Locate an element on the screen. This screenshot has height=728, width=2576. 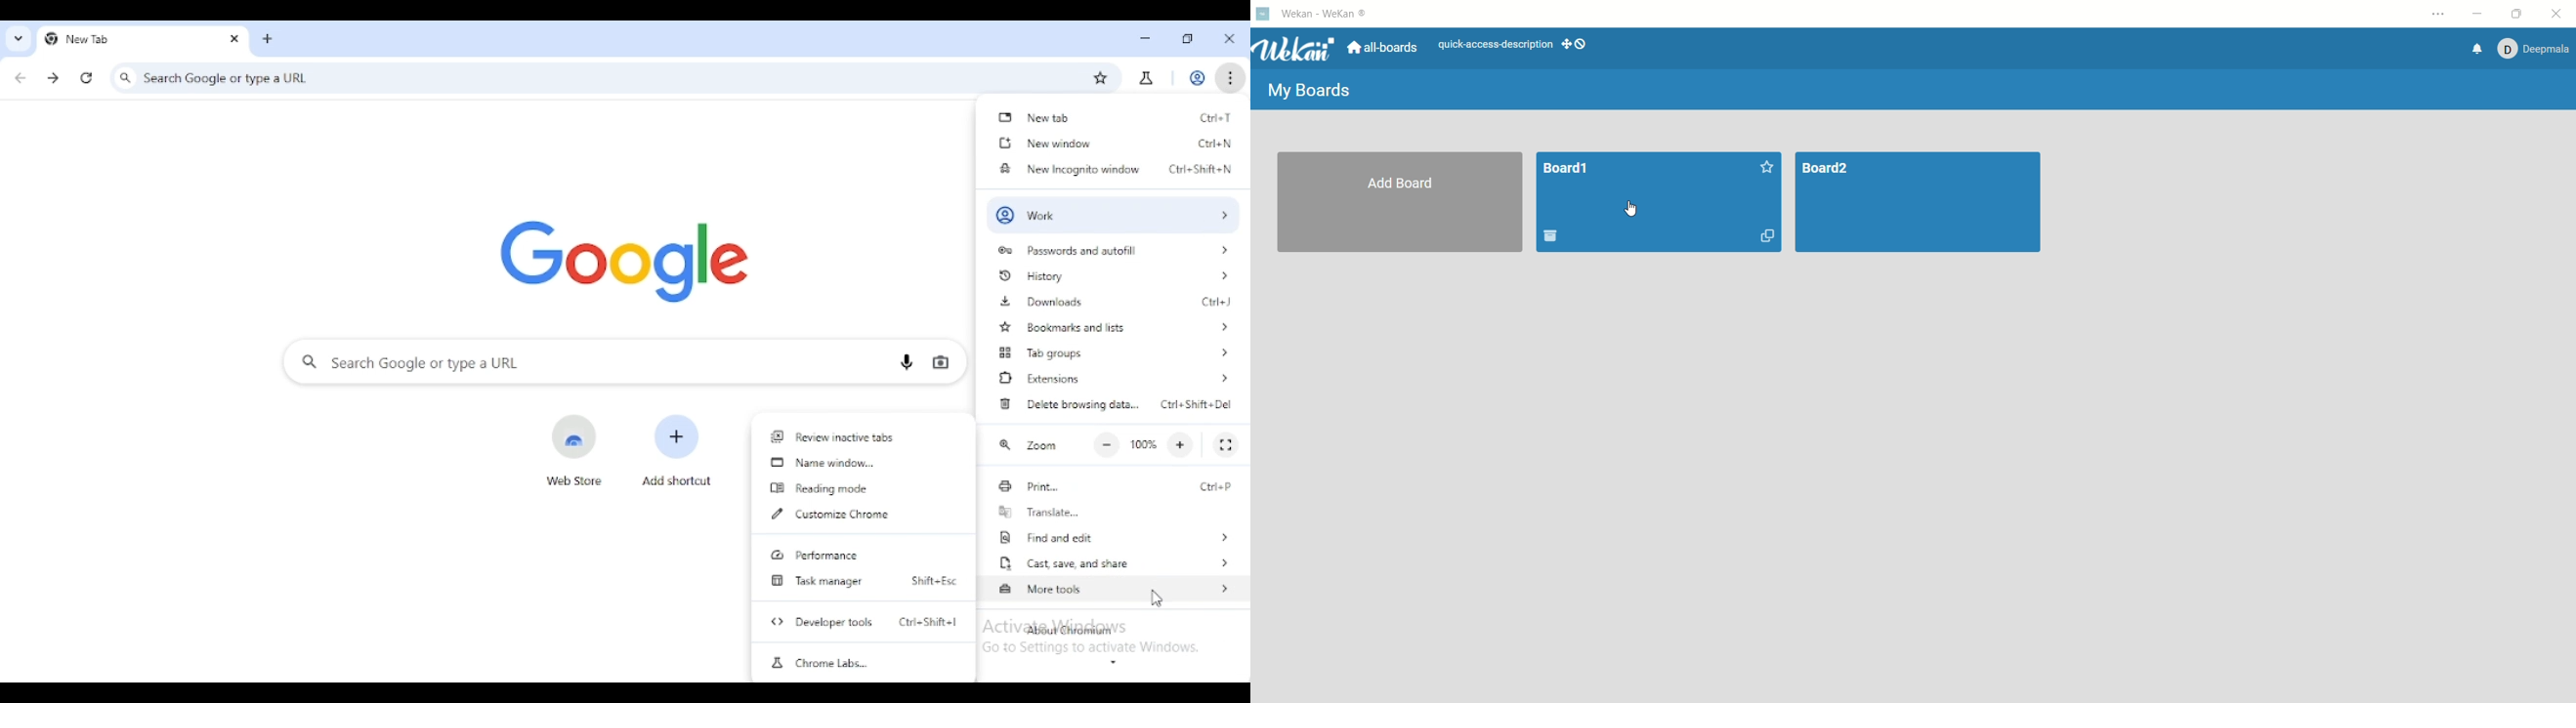
account is located at coordinates (2535, 49).